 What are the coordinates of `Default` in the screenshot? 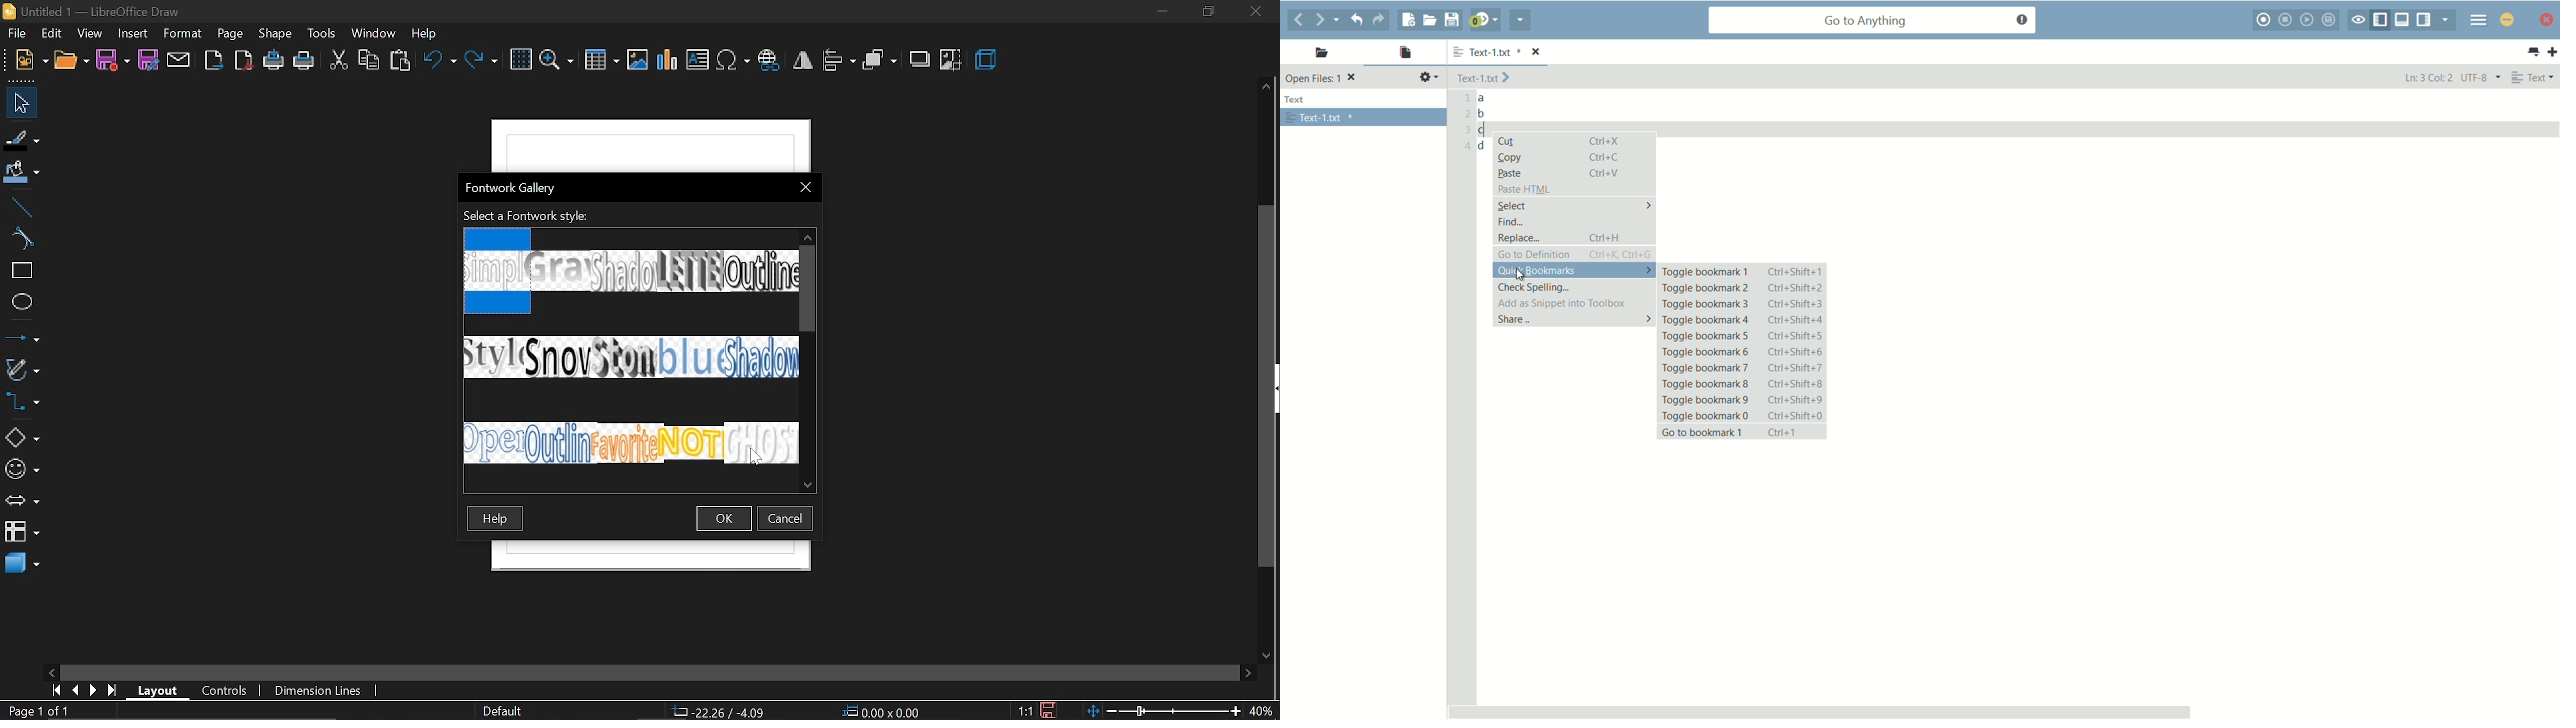 It's located at (503, 712).